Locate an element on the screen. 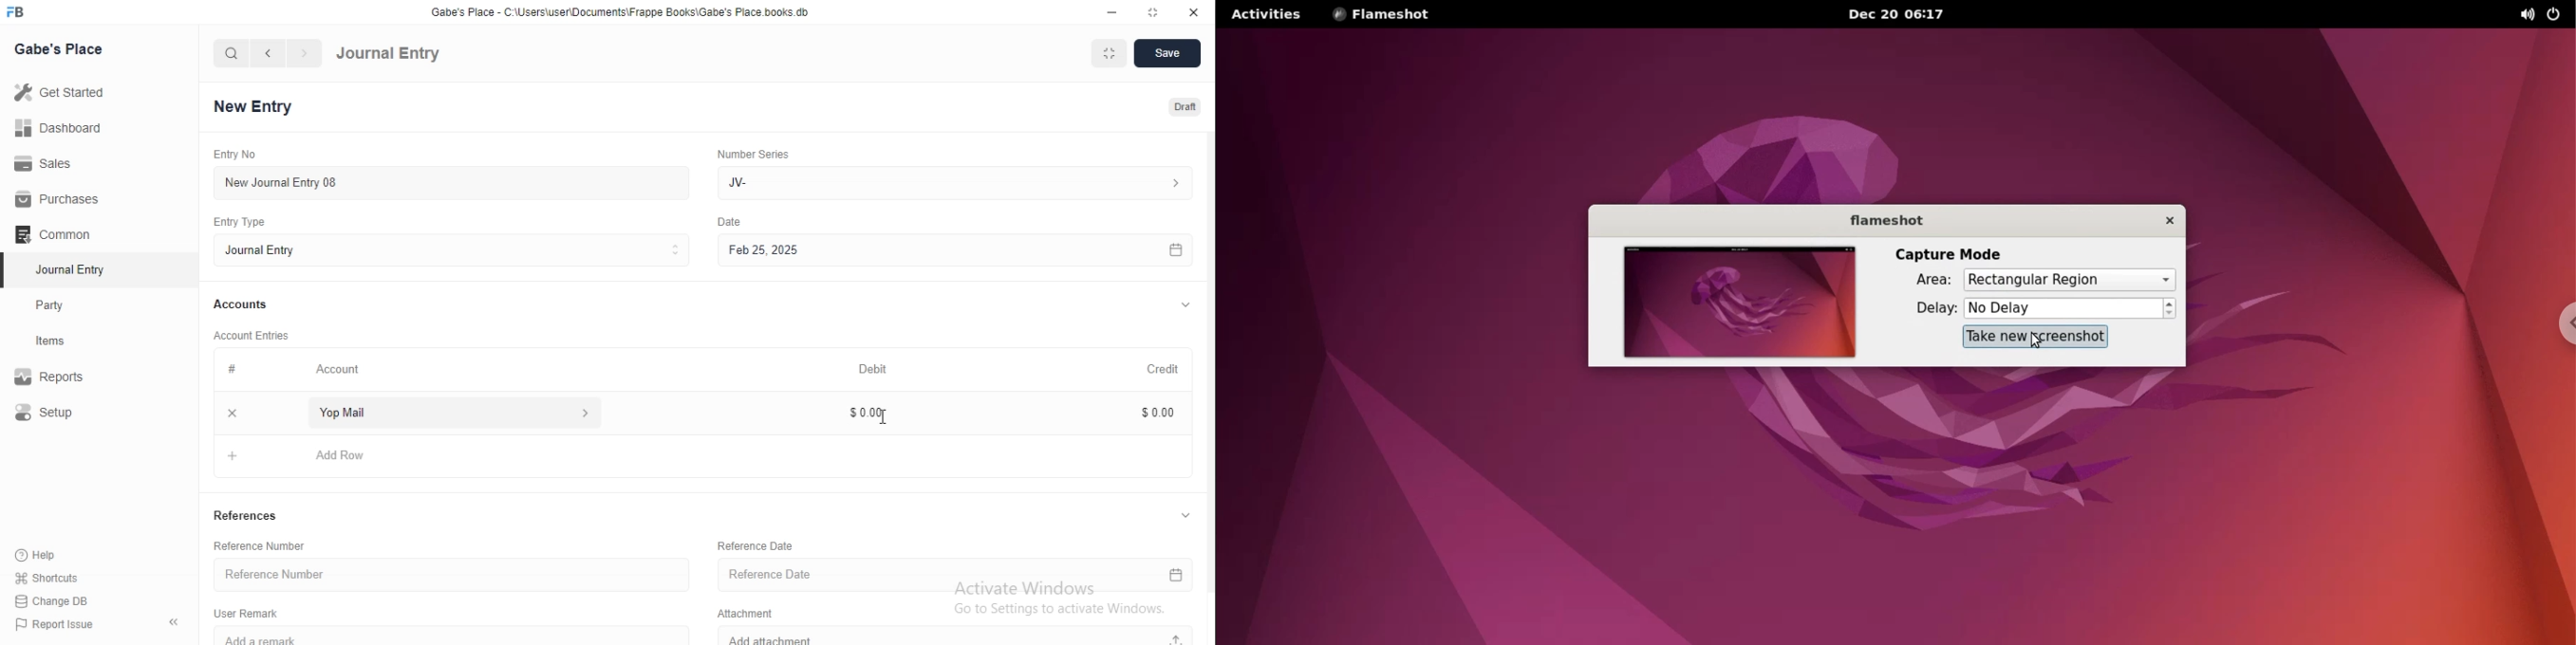 This screenshot has height=672, width=2576. + Add Row is located at coordinates (707, 454).